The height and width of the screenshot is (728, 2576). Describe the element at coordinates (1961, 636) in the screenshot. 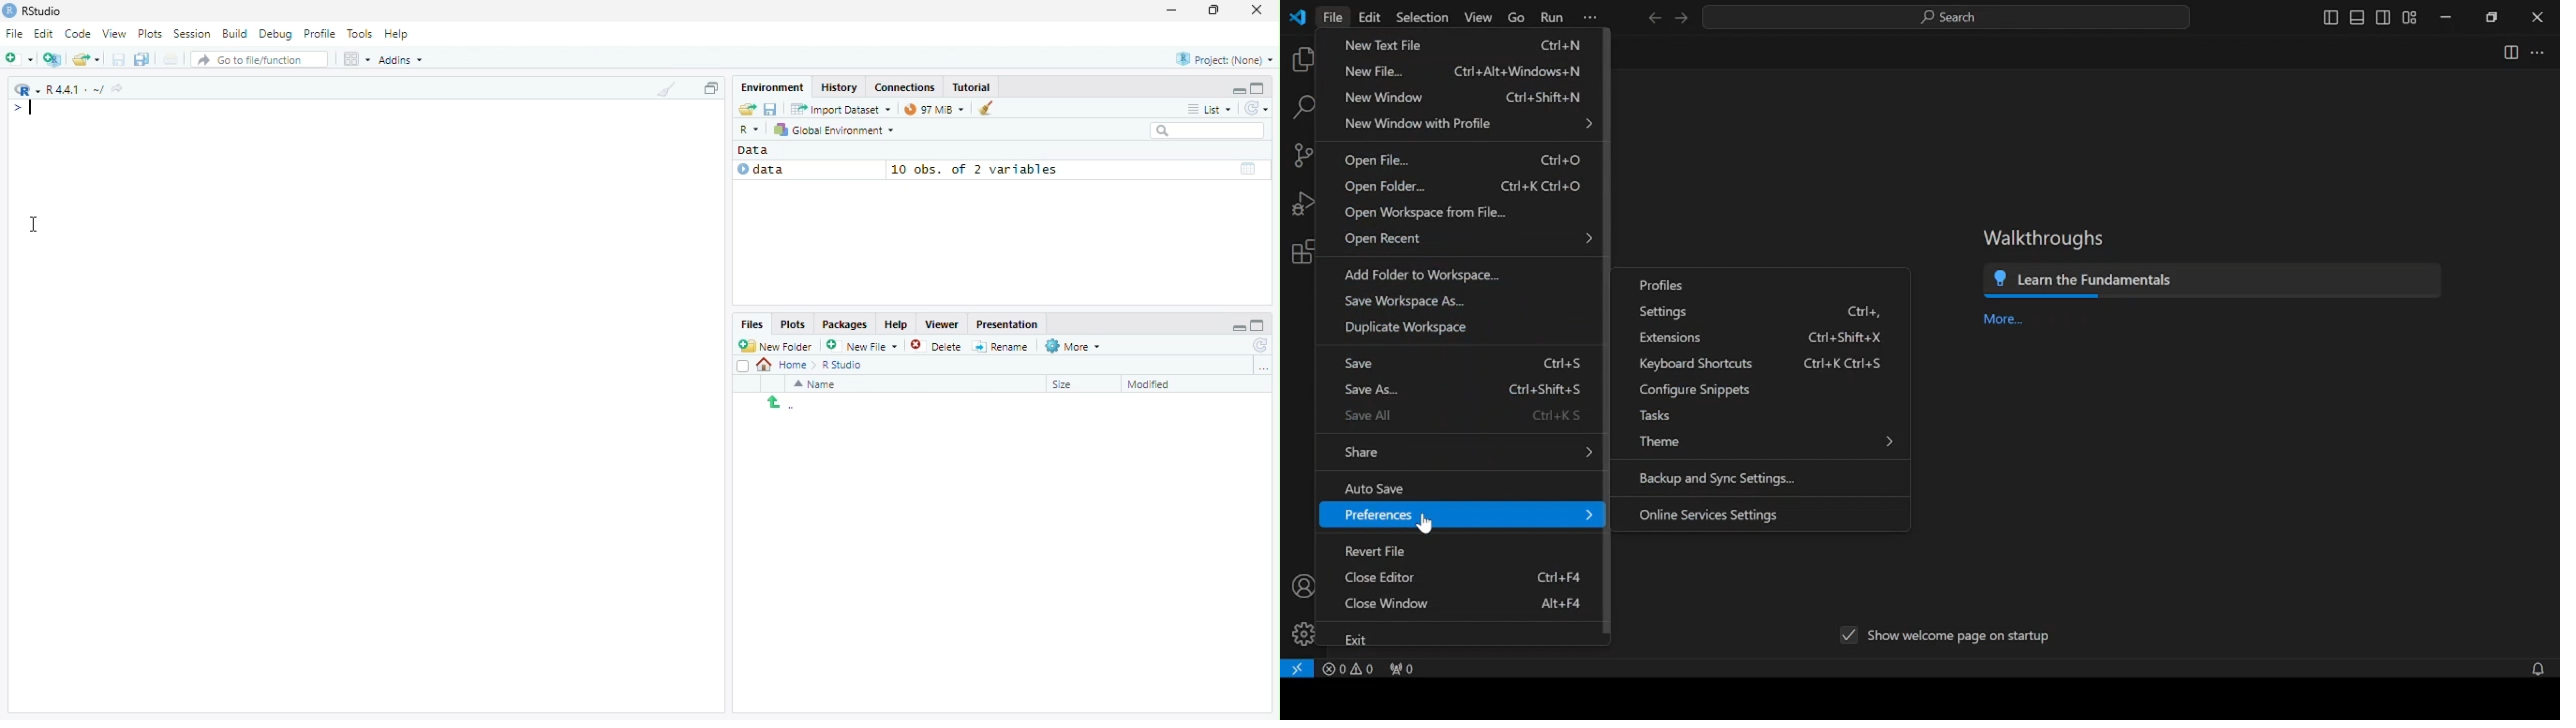

I see `show welcome page on startup` at that location.